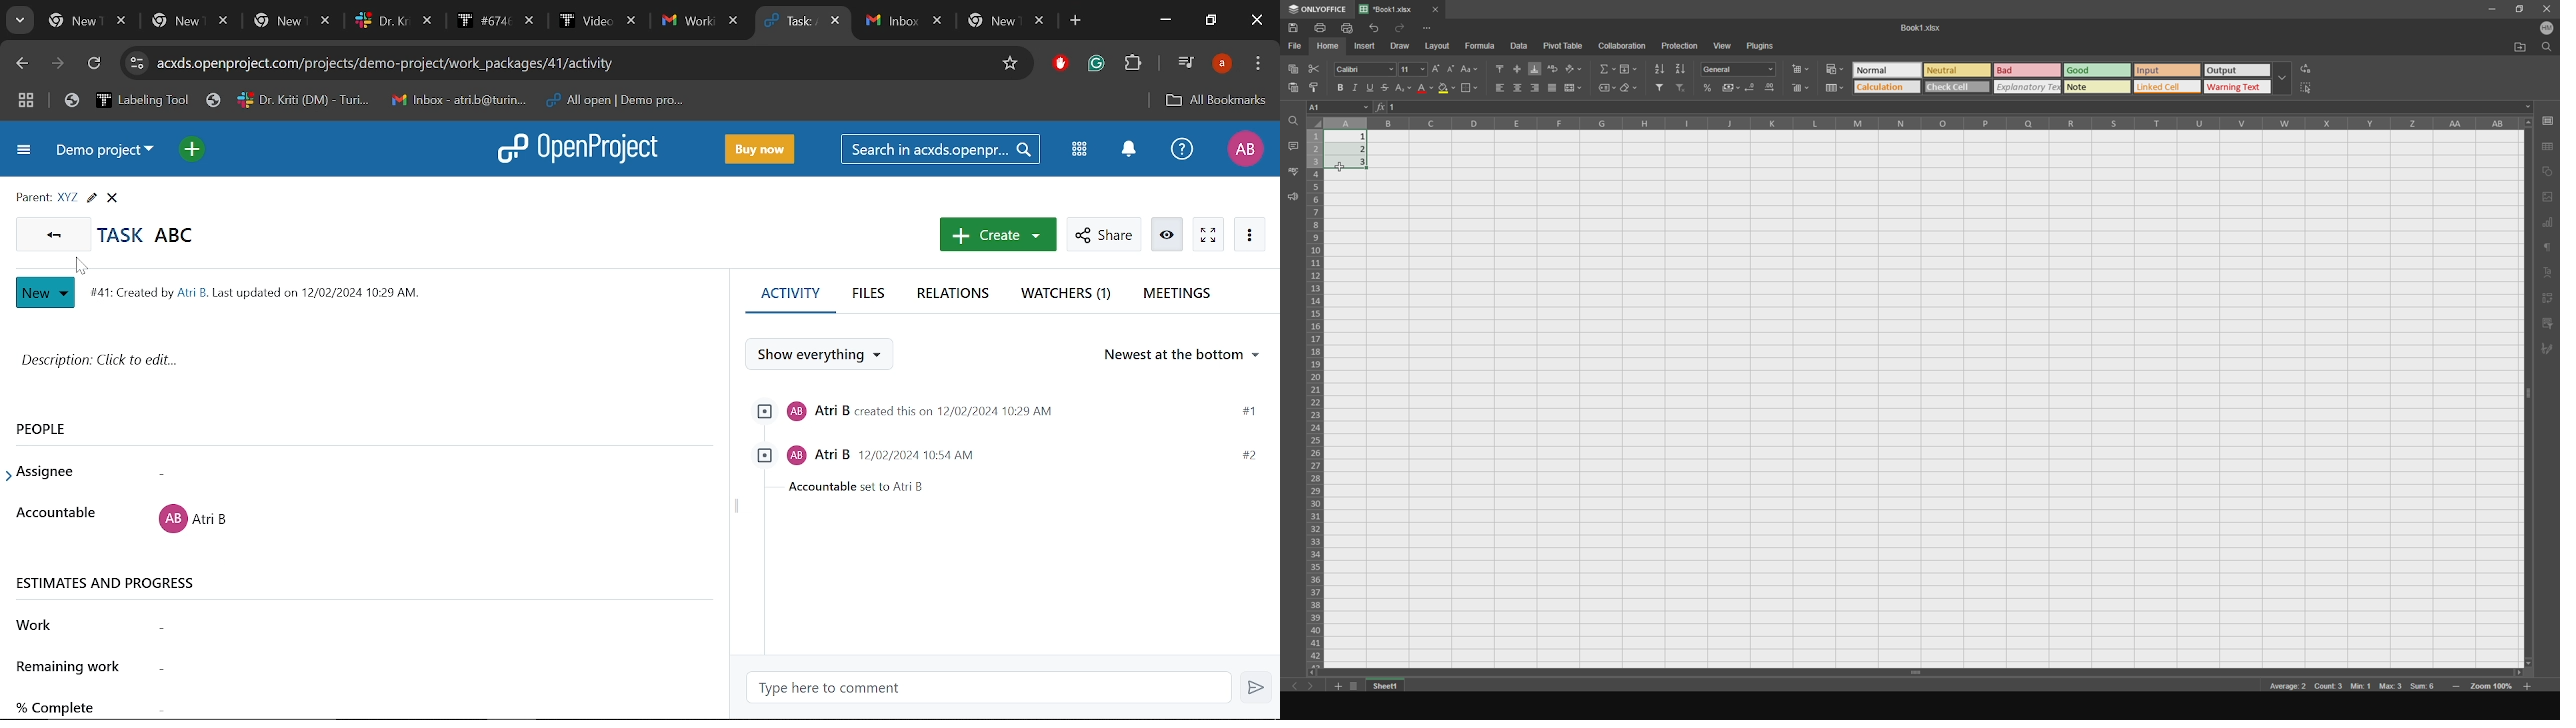 This screenshot has height=728, width=2576. Describe the element at coordinates (1764, 672) in the screenshot. I see `horizontal slider` at that location.